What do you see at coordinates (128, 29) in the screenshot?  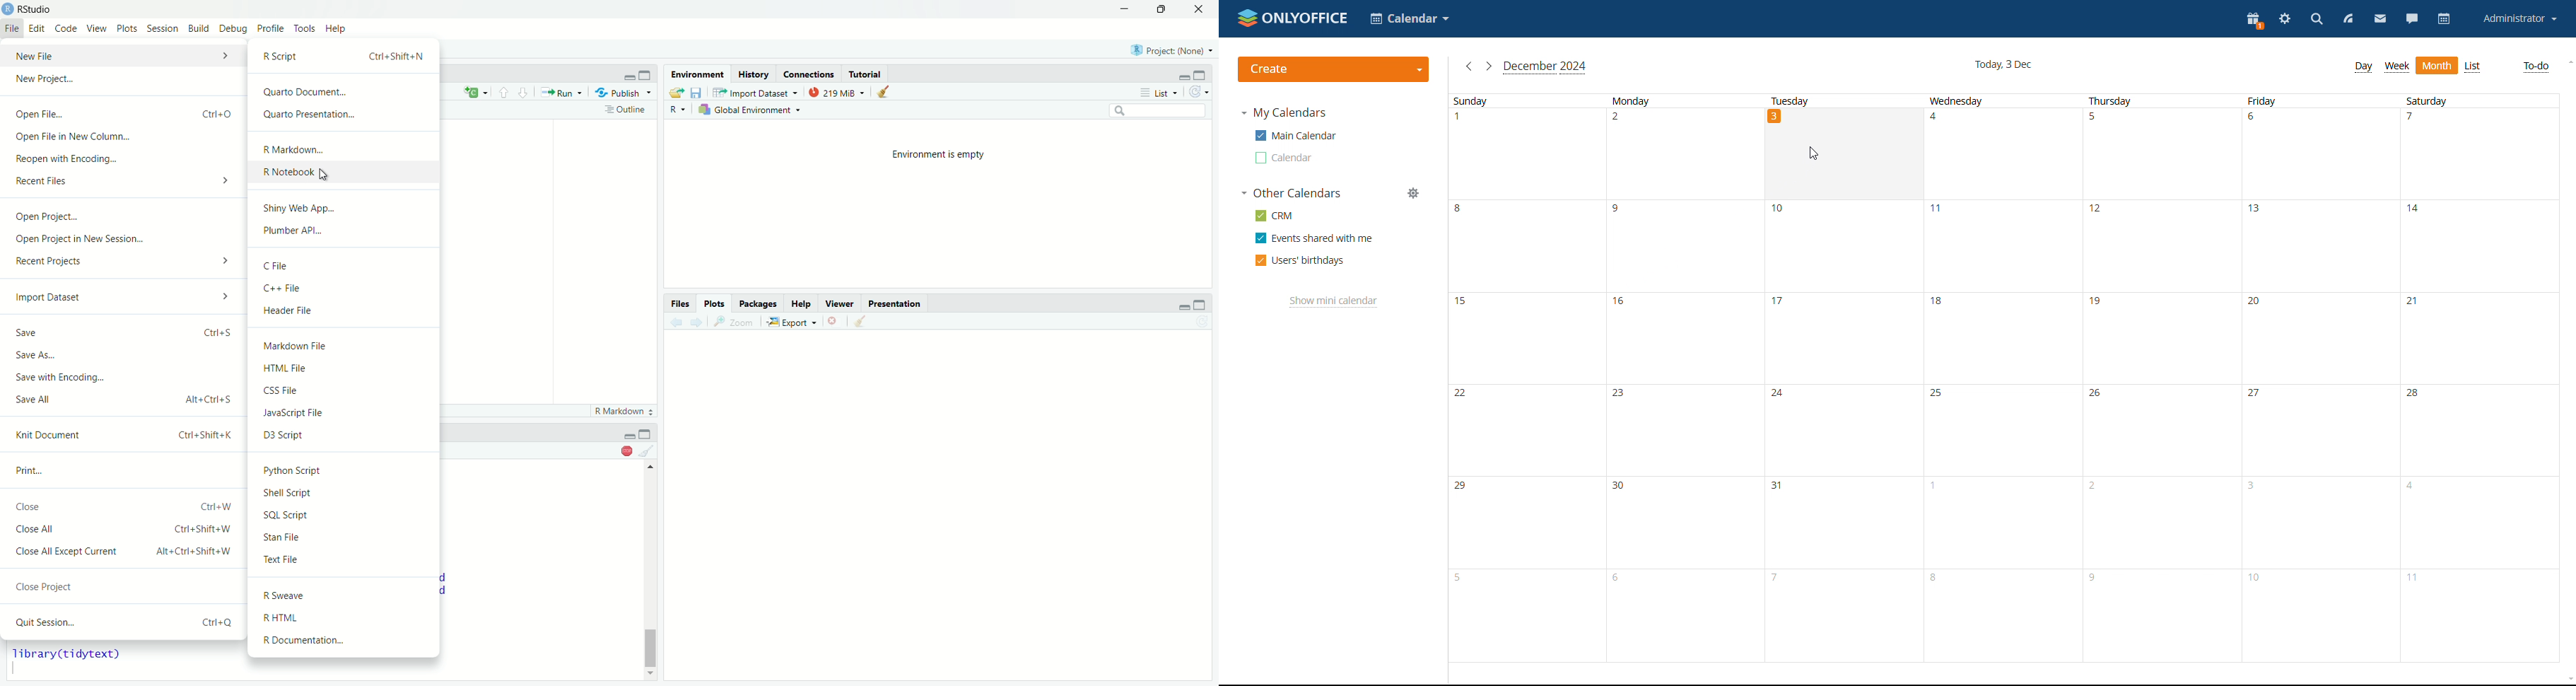 I see `Plots` at bounding box center [128, 29].